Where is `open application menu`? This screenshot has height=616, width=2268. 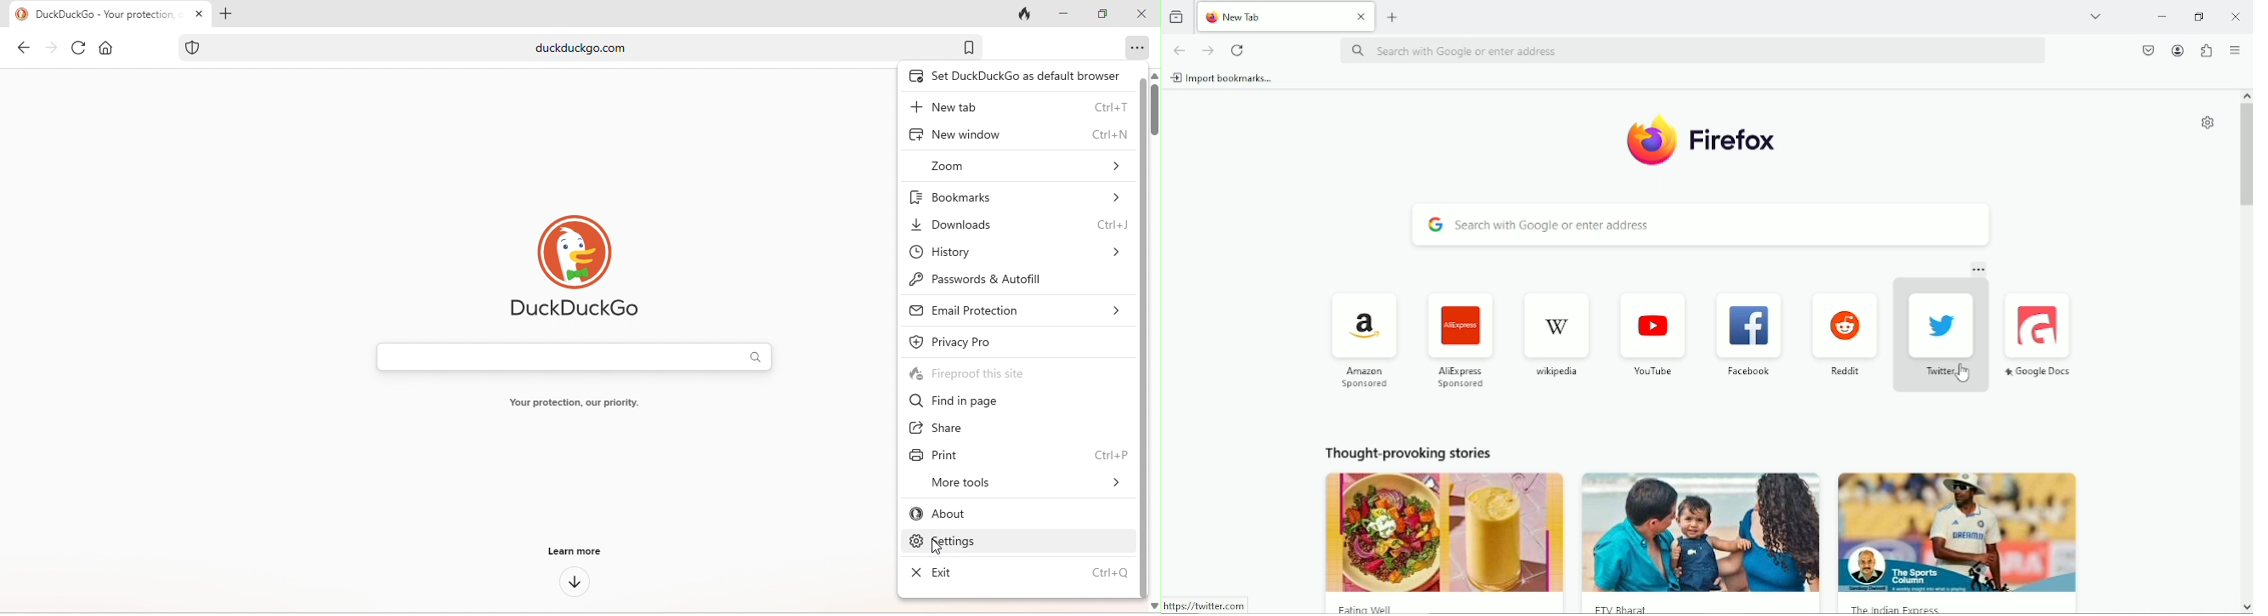
open application menu is located at coordinates (2235, 51).